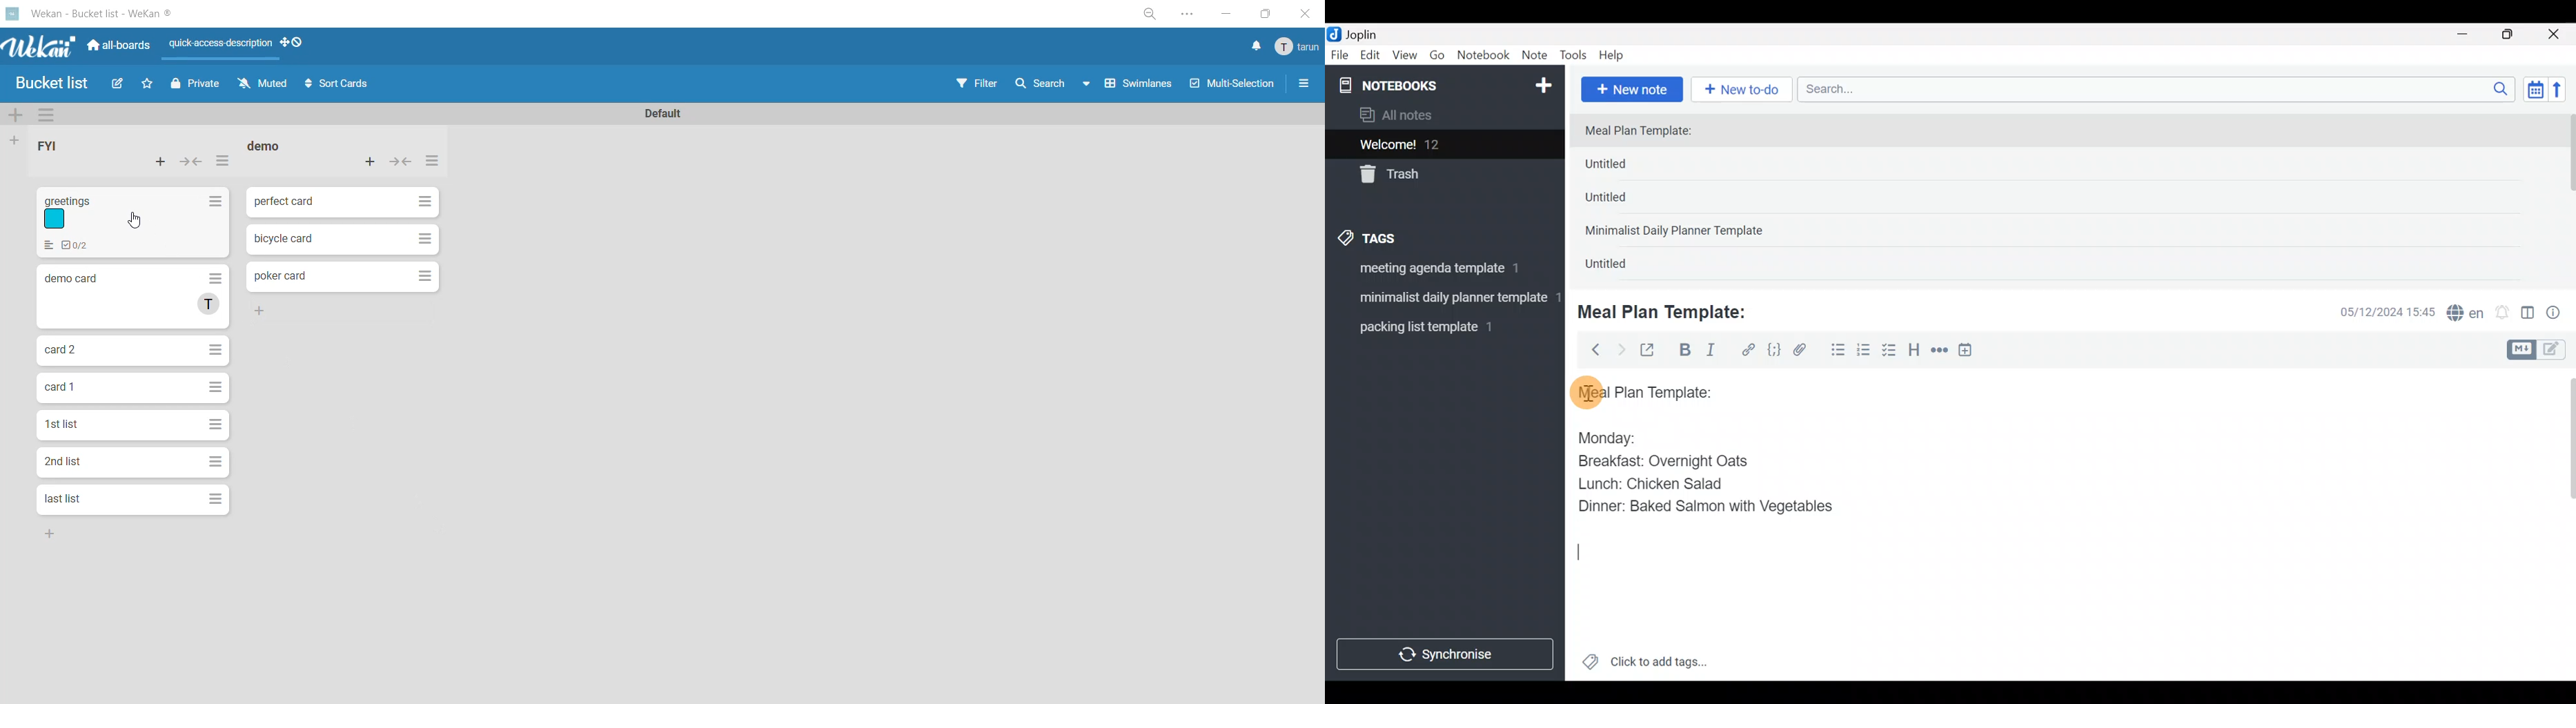 This screenshot has width=2576, height=728. What do you see at coordinates (1749, 350) in the screenshot?
I see `Hyperlink` at bounding box center [1749, 350].